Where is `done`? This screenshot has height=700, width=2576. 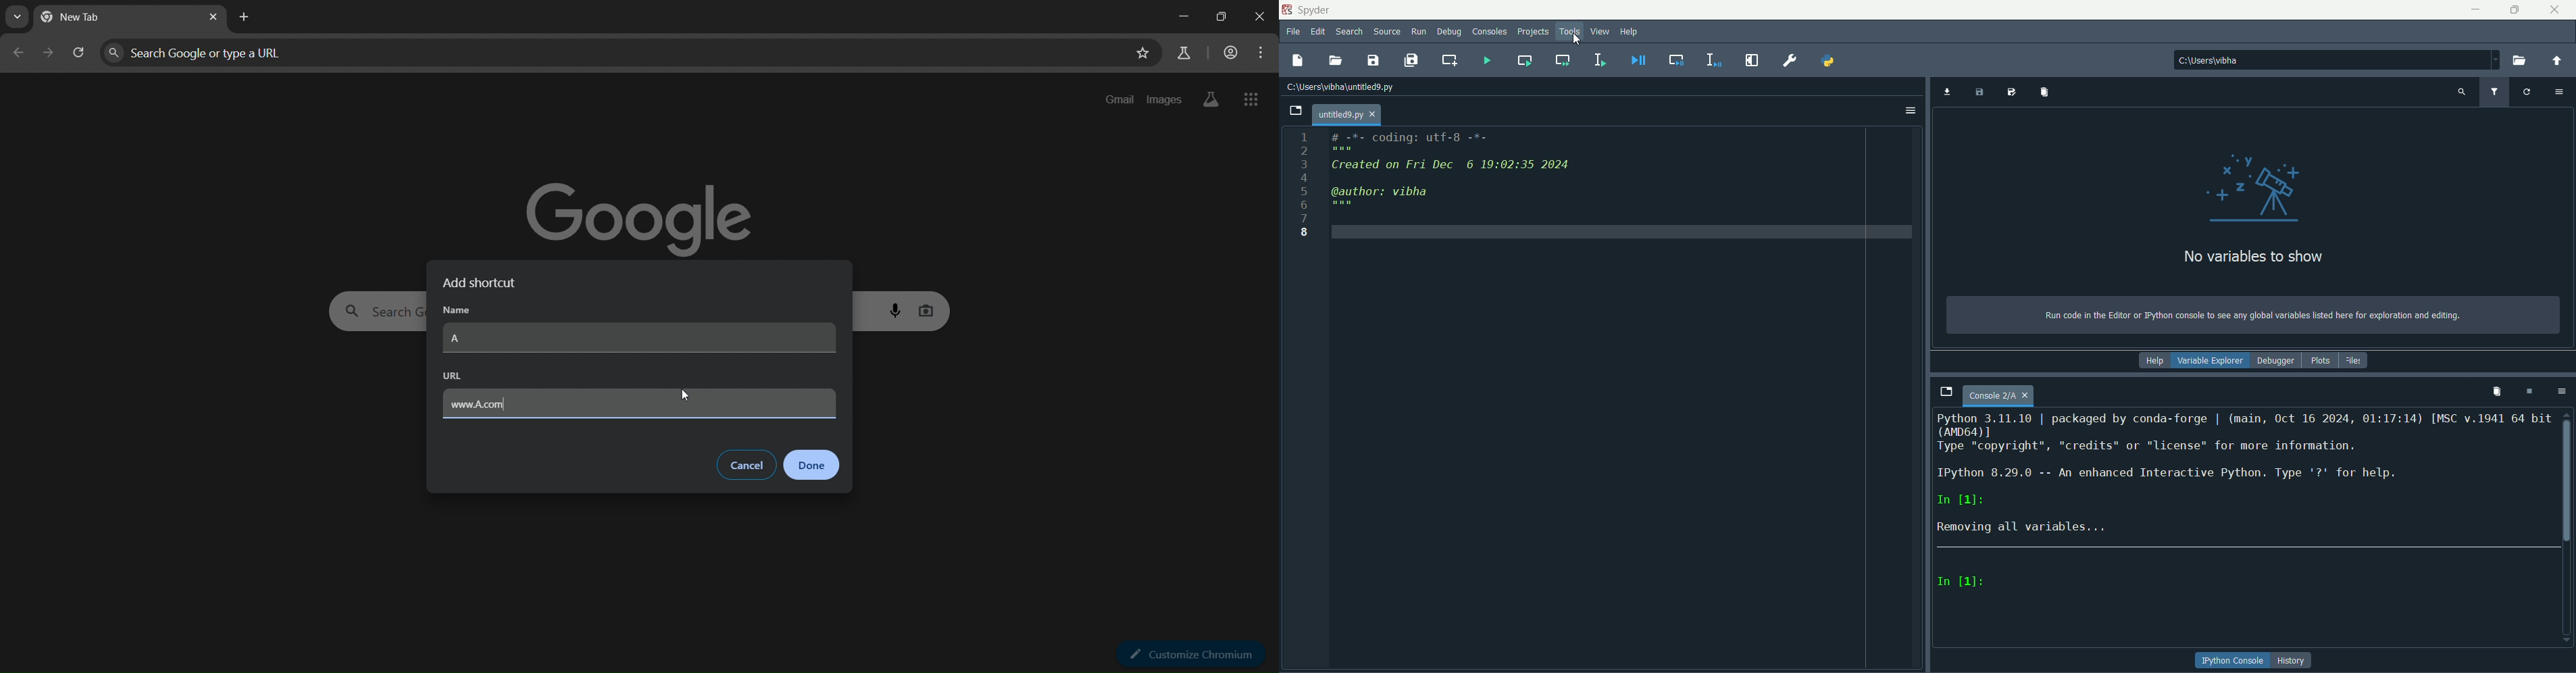 done is located at coordinates (812, 465).